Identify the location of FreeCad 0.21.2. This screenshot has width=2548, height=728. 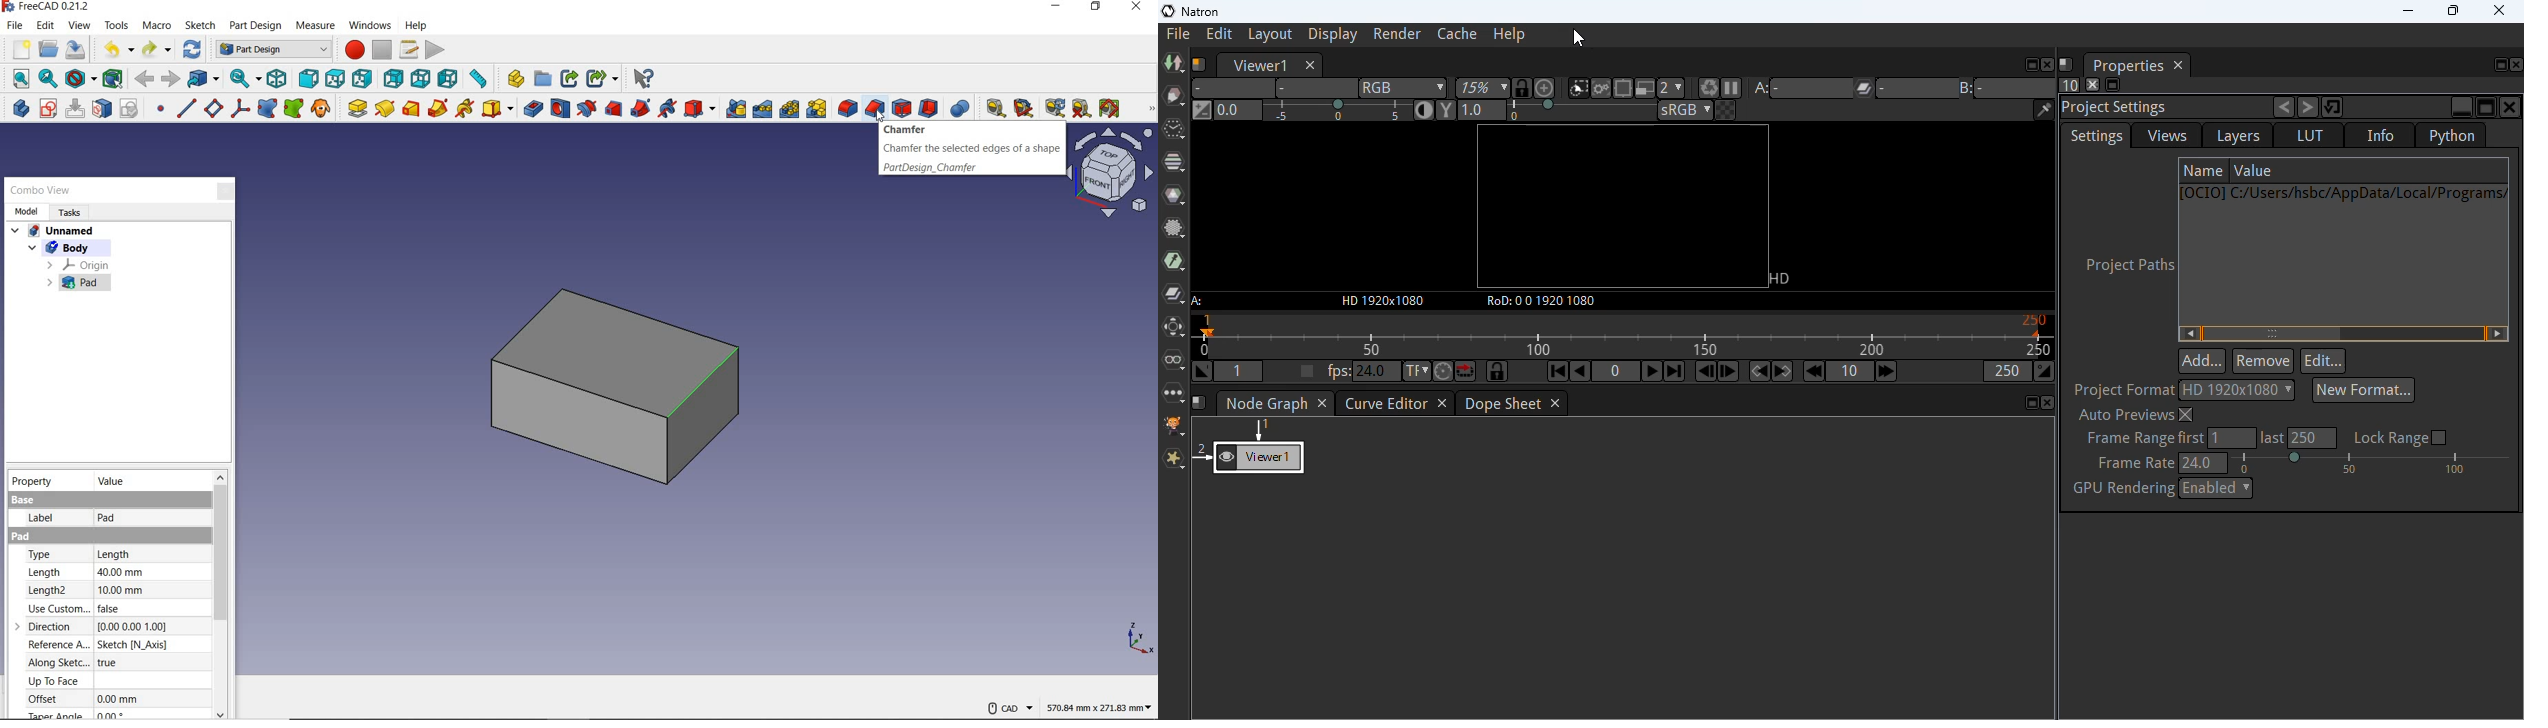
(49, 6).